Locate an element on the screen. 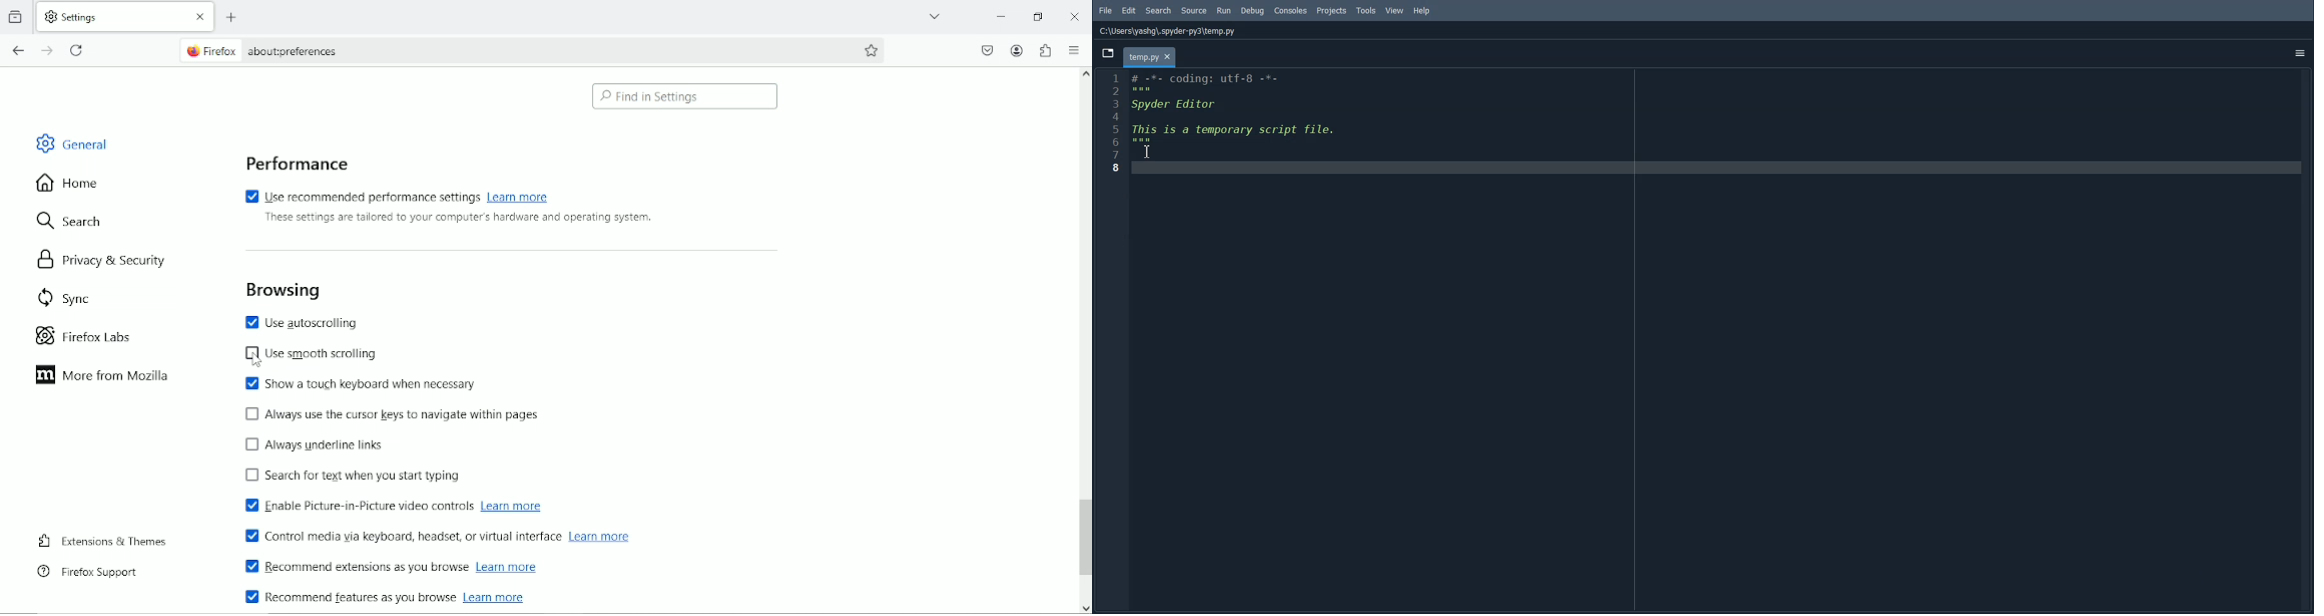 This screenshot has height=616, width=2324. home is located at coordinates (68, 182).